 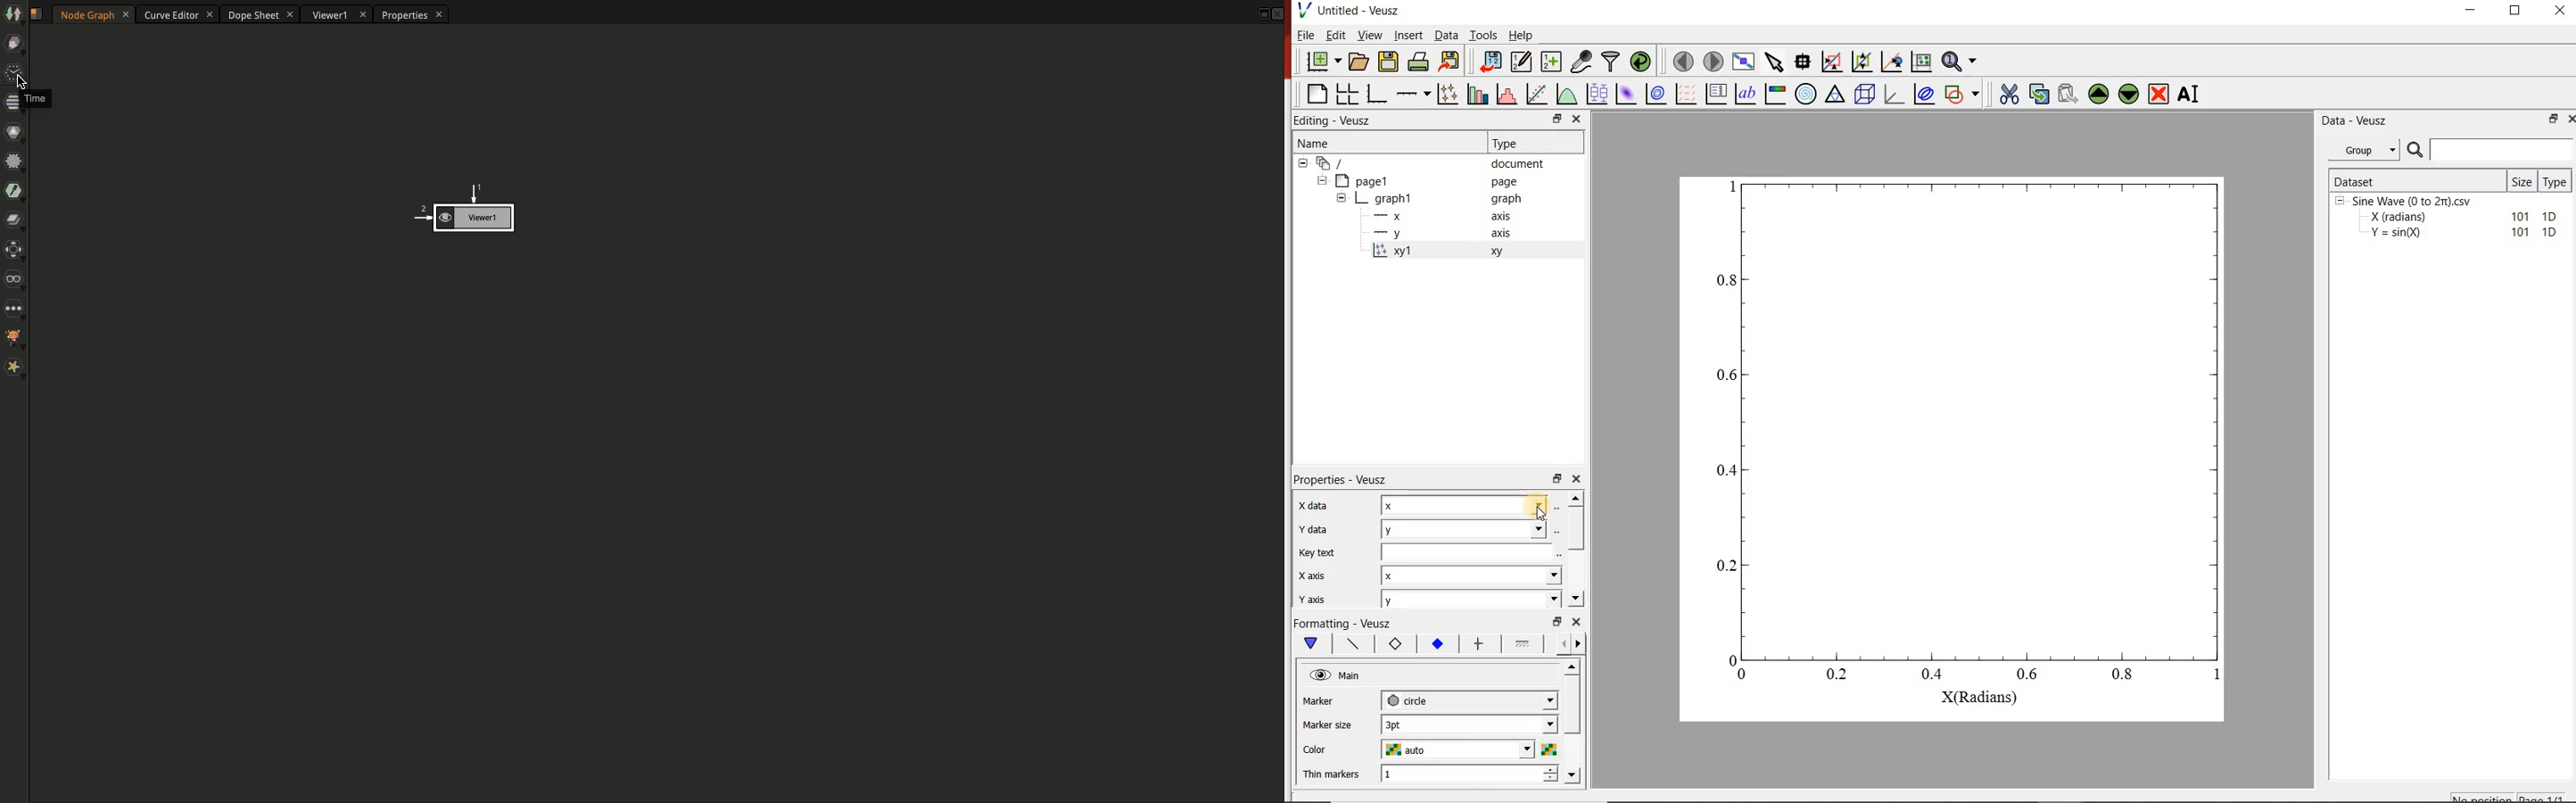 What do you see at coordinates (1435, 645) in the screenshot?
I see `1.2` at bounding box center [1435, 645].